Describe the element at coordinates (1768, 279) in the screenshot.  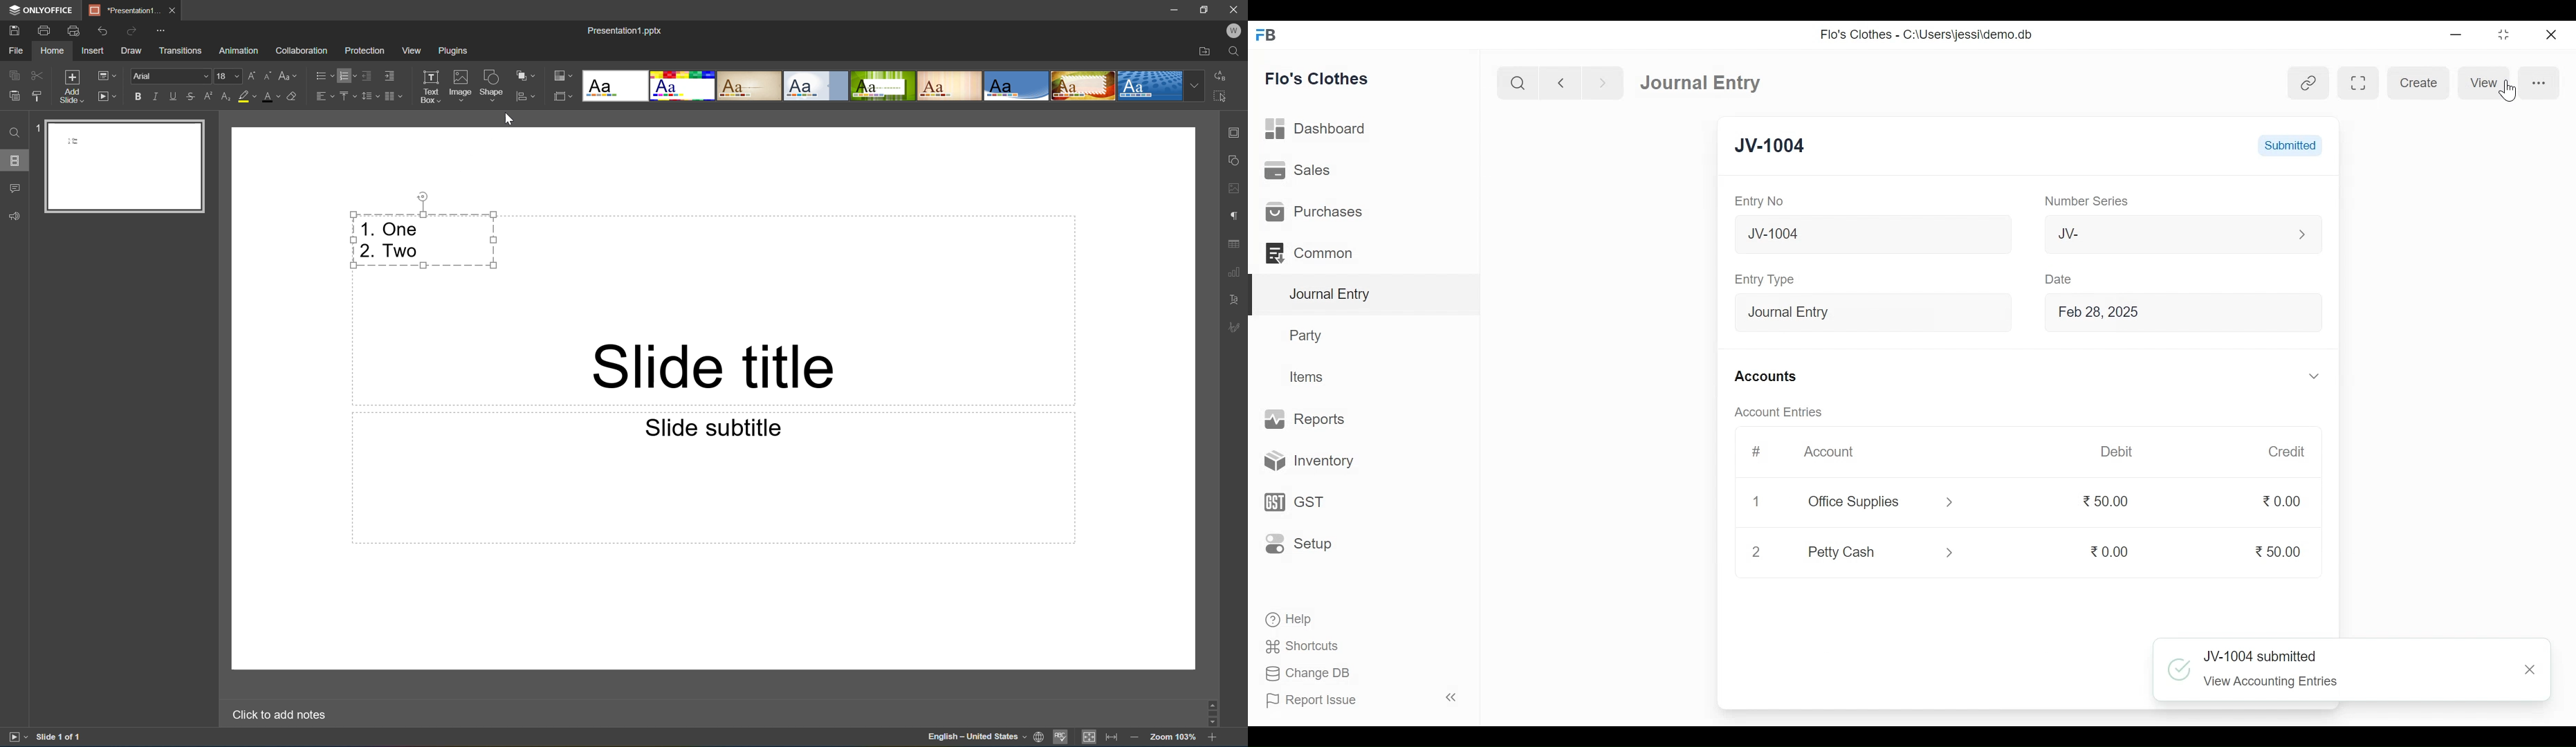
I see `Entry Type` at that location.